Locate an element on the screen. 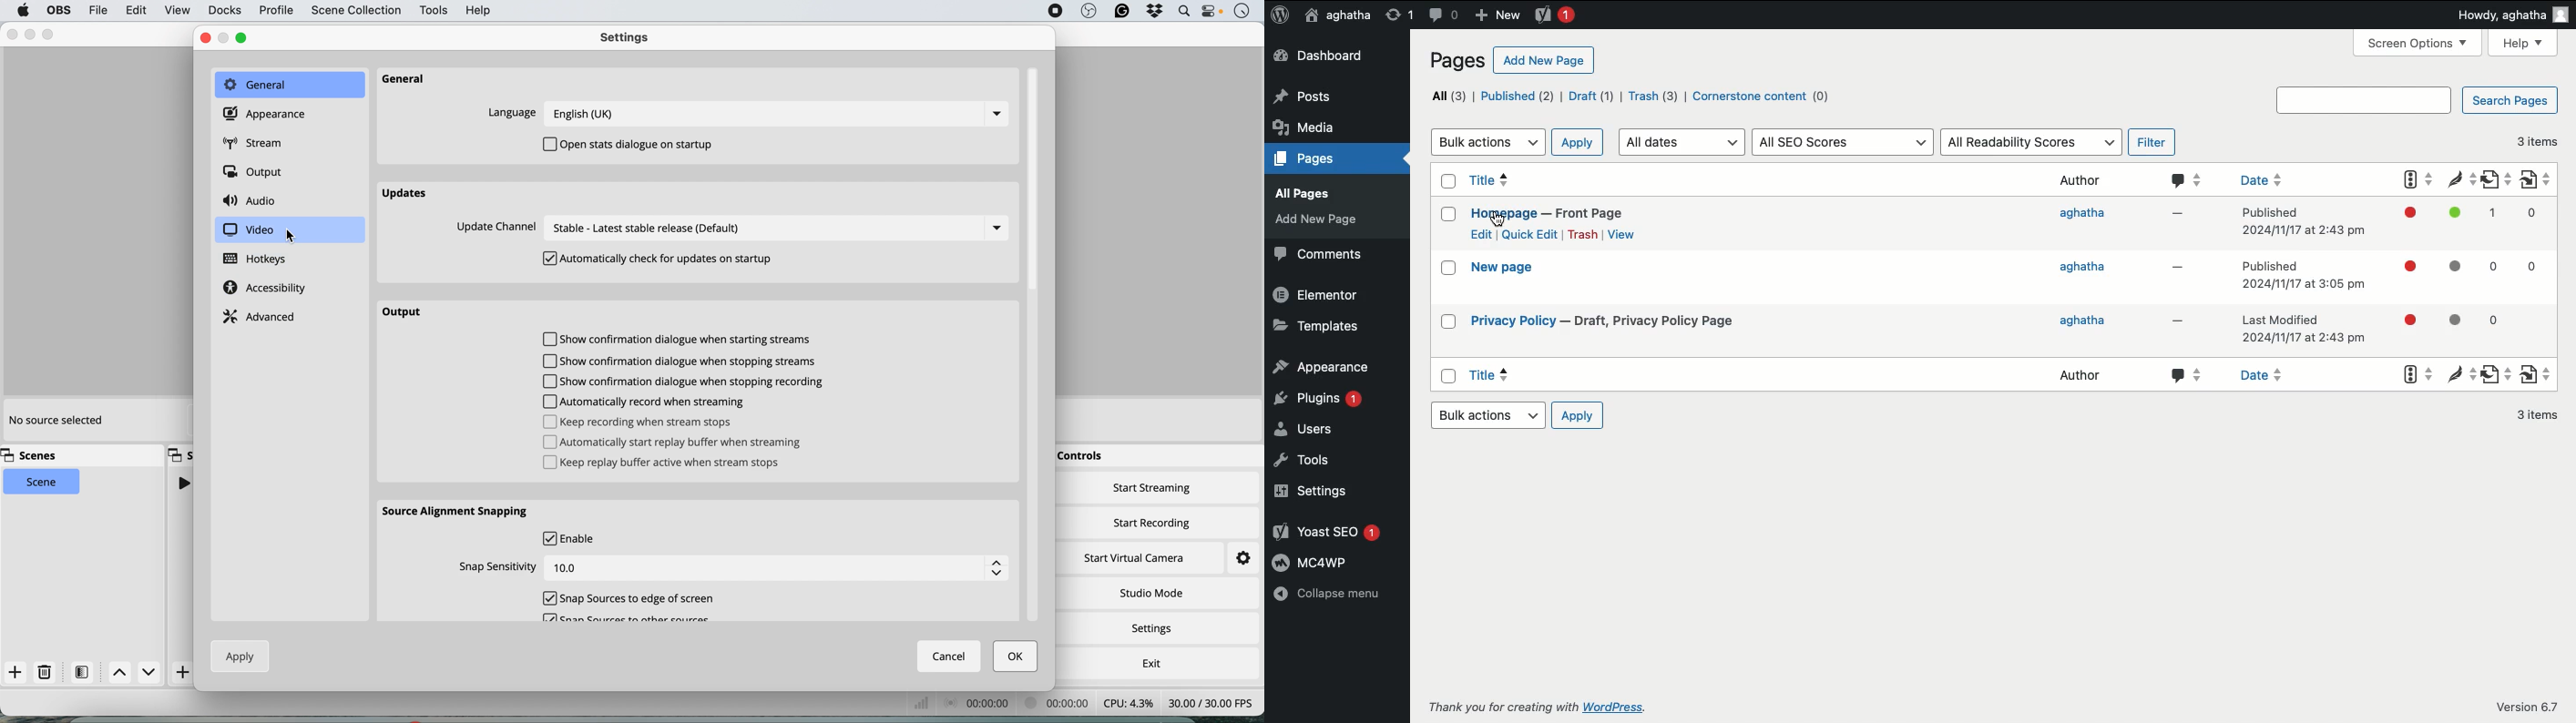  settings is located at coordinates (1234, 559).